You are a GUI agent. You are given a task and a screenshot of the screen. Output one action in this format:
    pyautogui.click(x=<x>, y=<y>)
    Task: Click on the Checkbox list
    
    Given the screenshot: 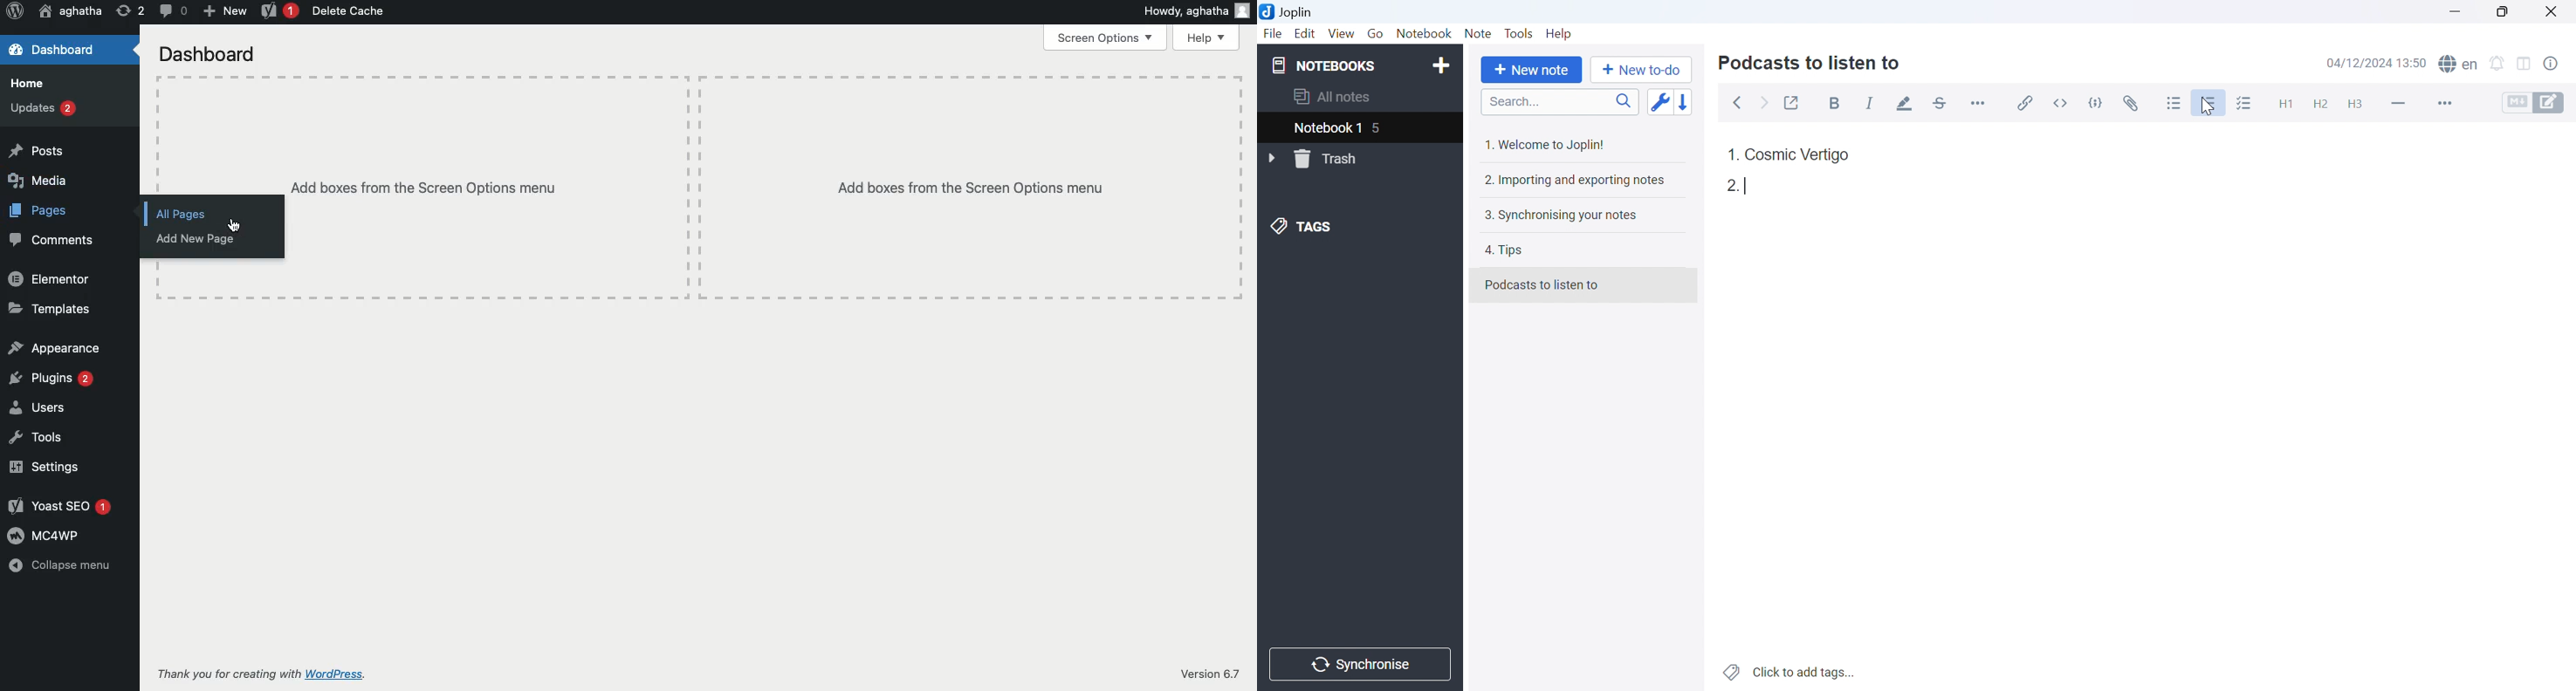 What is the action you would take?
    pyautogui.click(x=2246, y=103)
    